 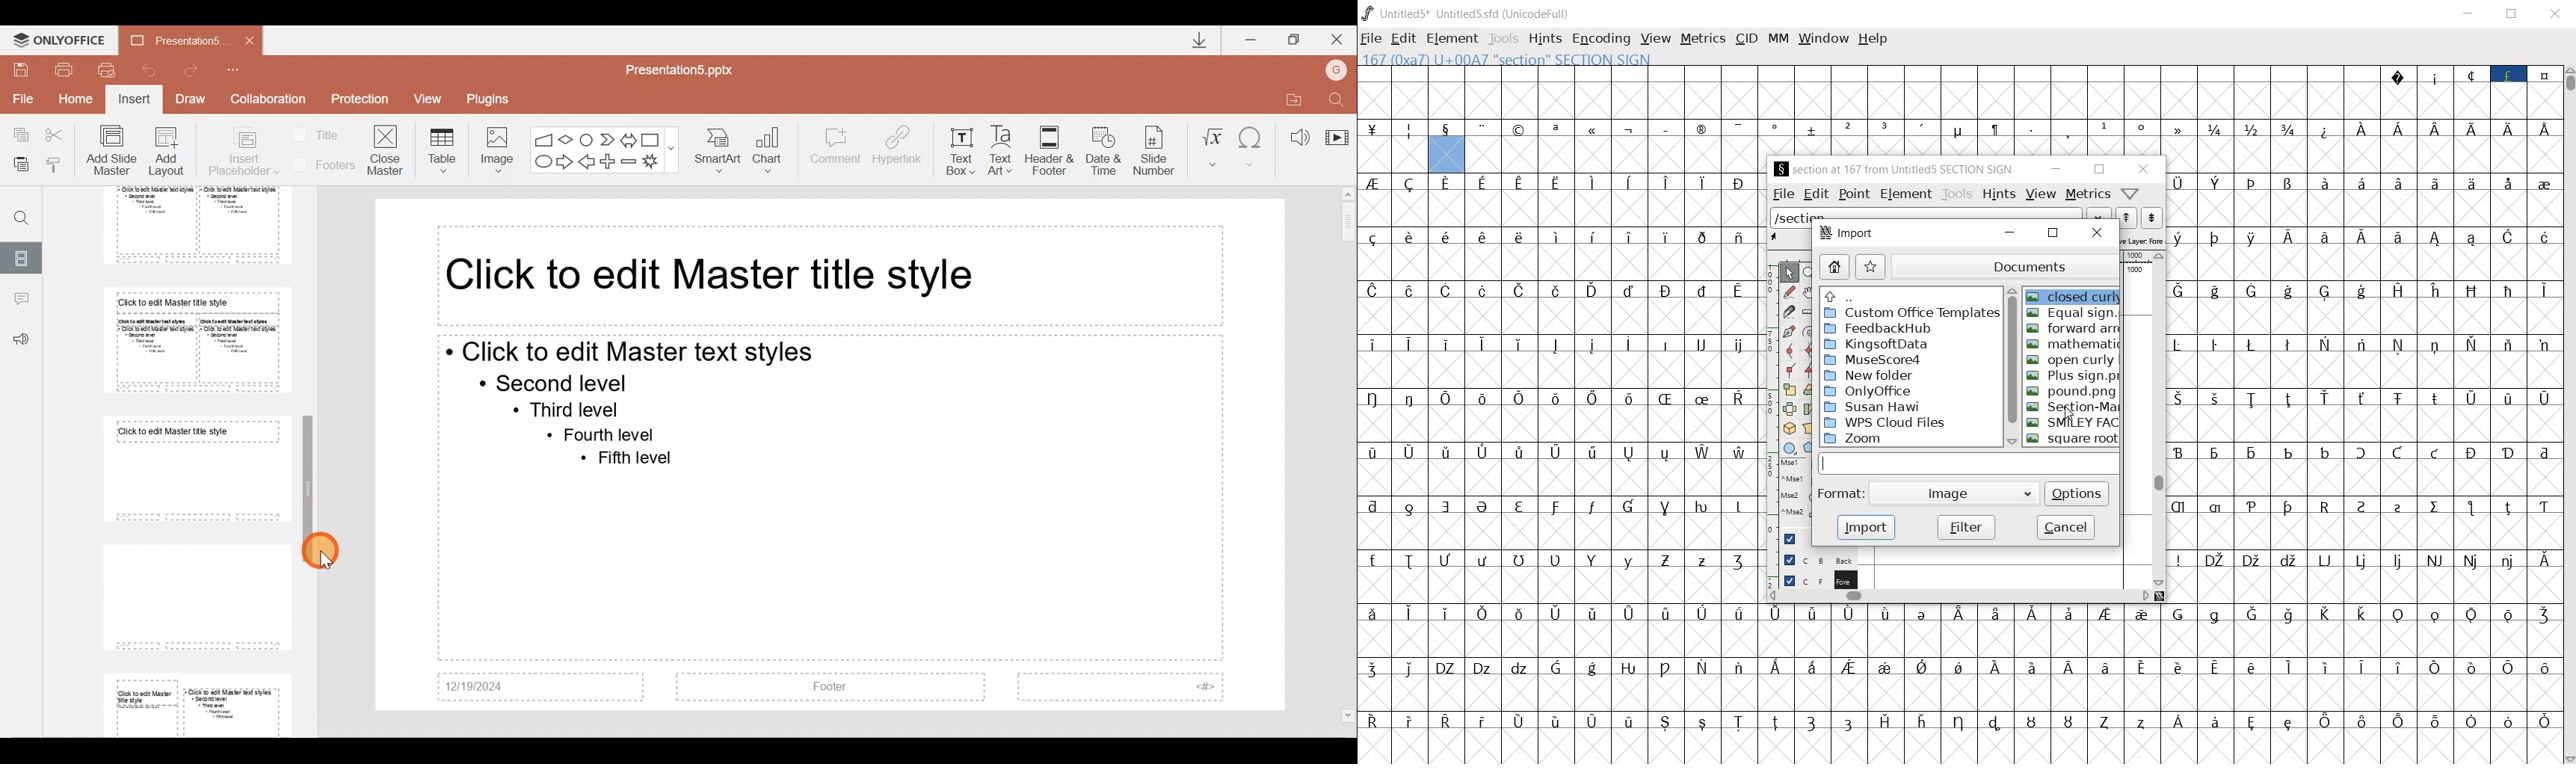 What do you see at coordinates (1956, 494) in the screenshot?
I see `image` at bounding box center [1956, 494].